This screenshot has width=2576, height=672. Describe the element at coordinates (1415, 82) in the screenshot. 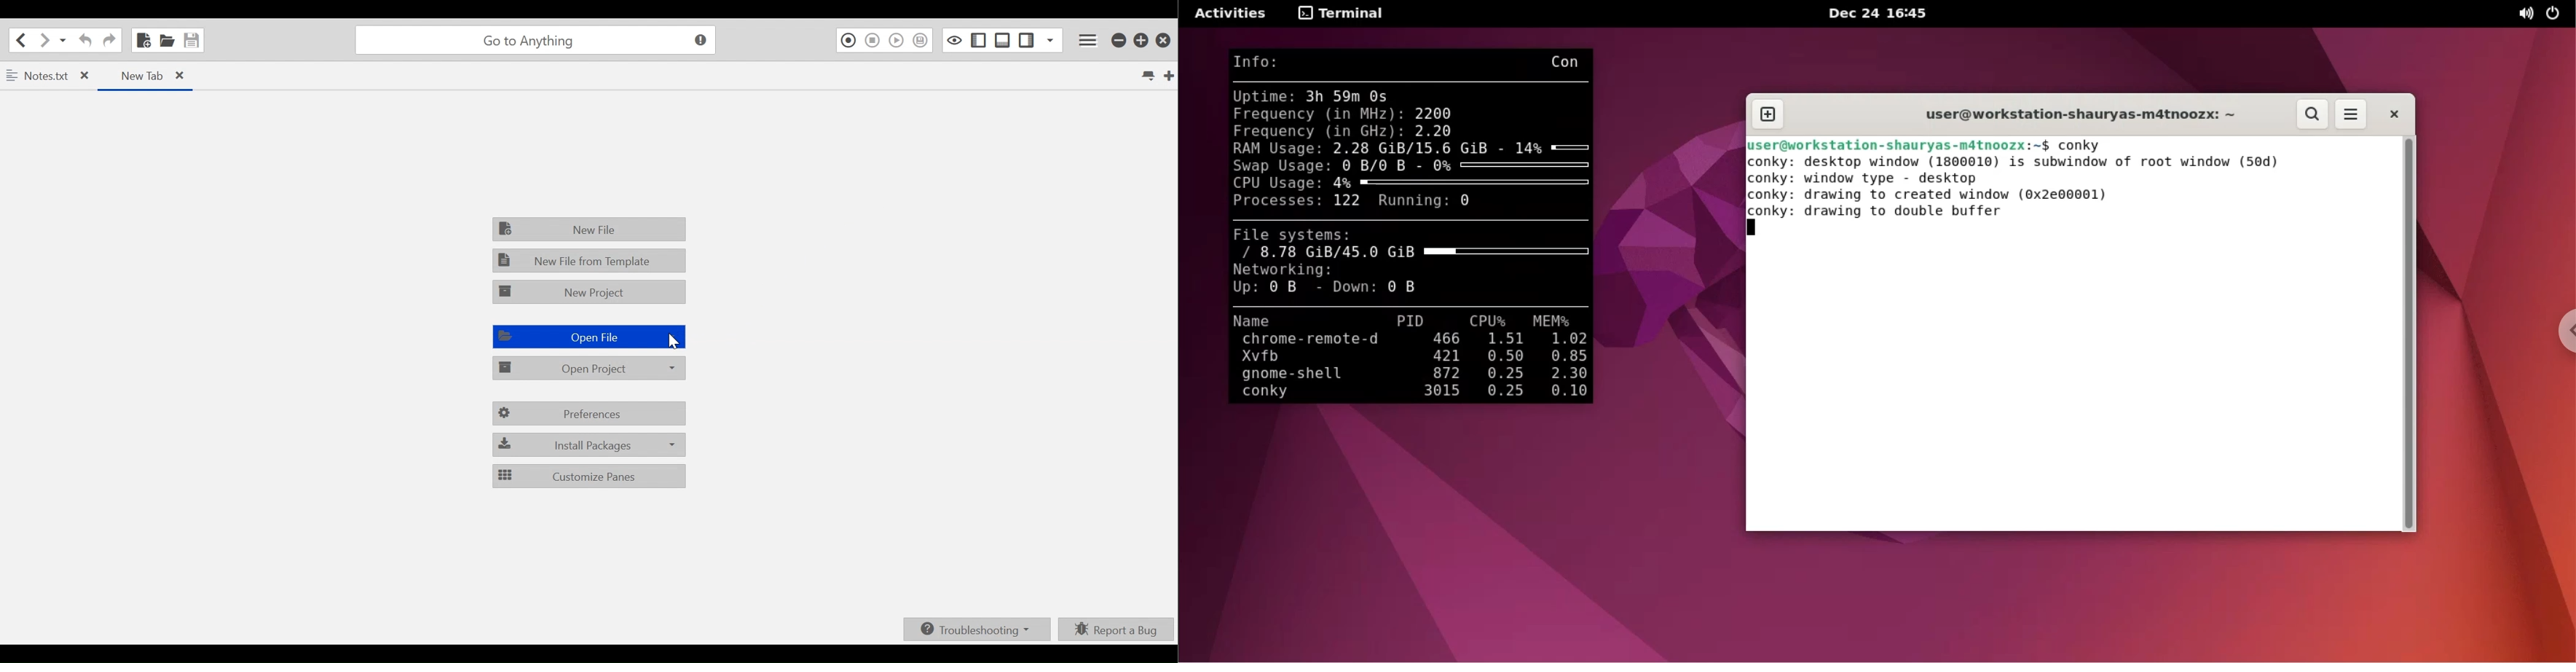

I see `line` at that location.